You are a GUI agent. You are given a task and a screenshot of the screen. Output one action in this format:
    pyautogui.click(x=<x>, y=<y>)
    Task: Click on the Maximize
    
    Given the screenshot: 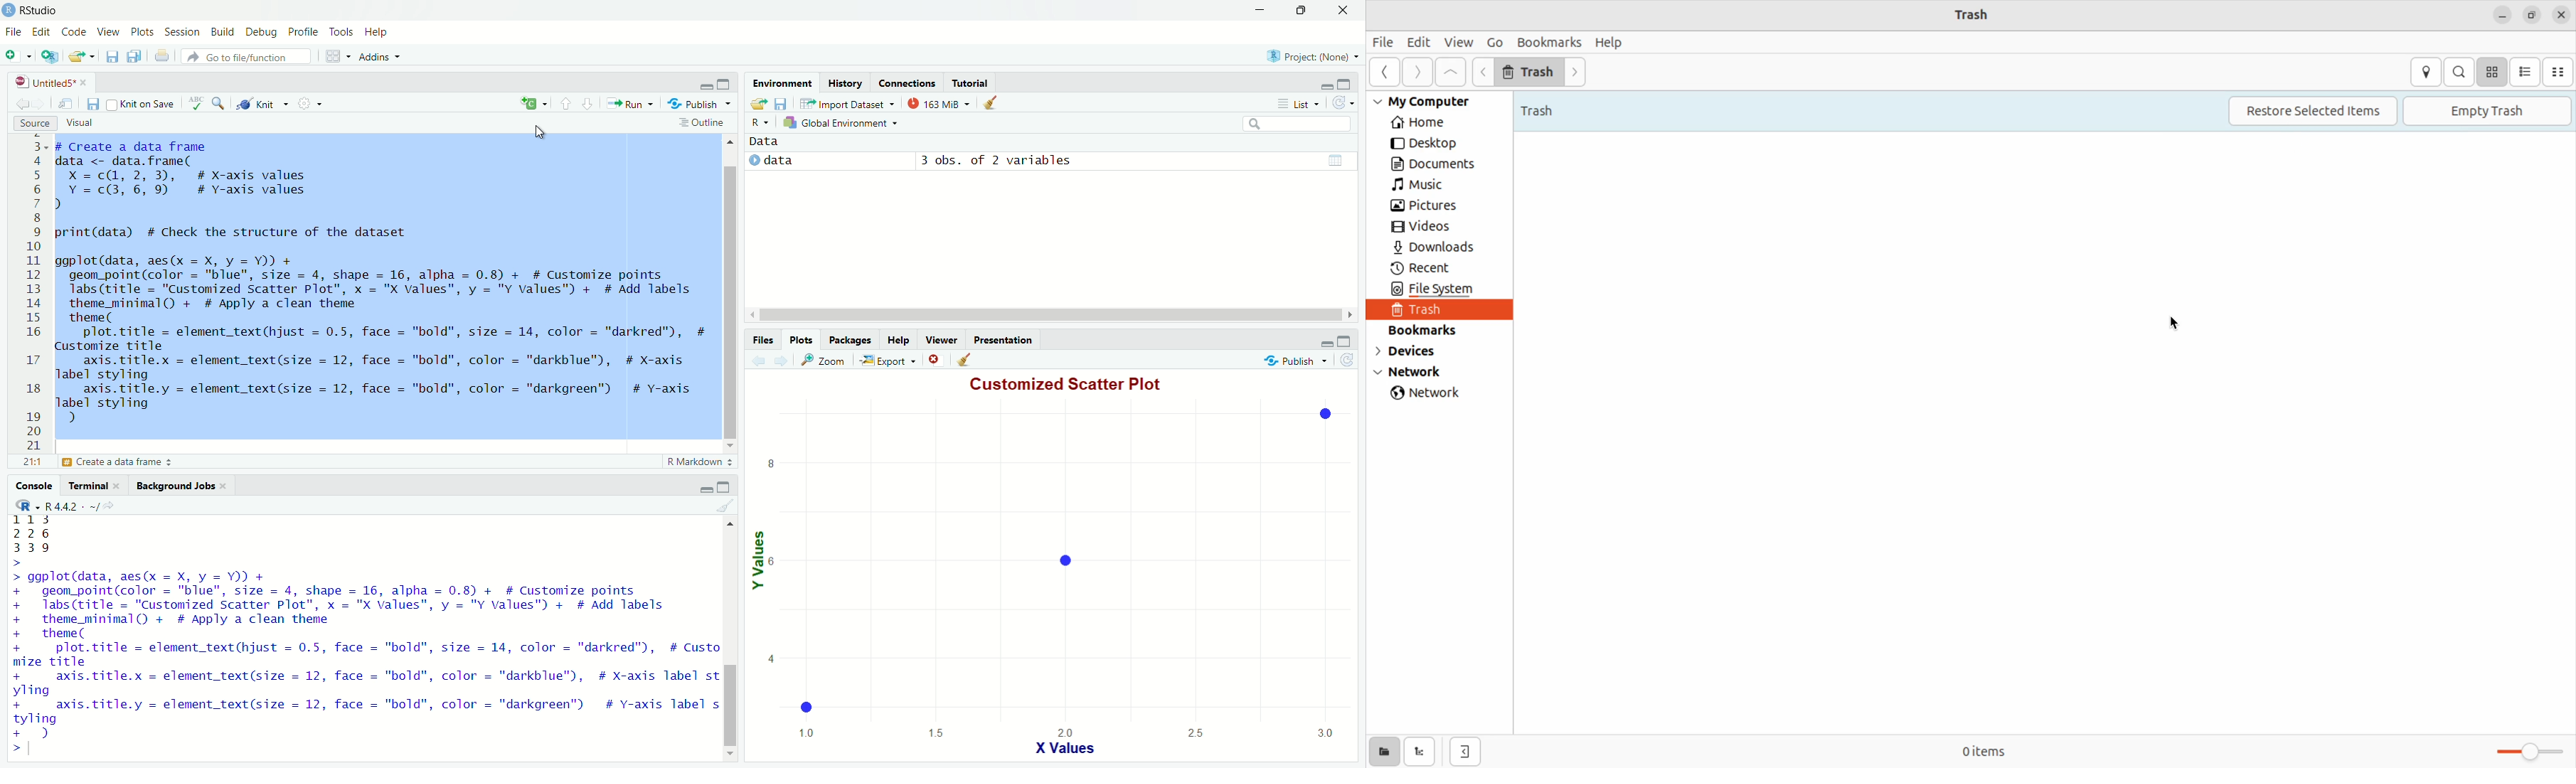 What is the action you would take?
    pyautogui.click(x=725, y=488)
    